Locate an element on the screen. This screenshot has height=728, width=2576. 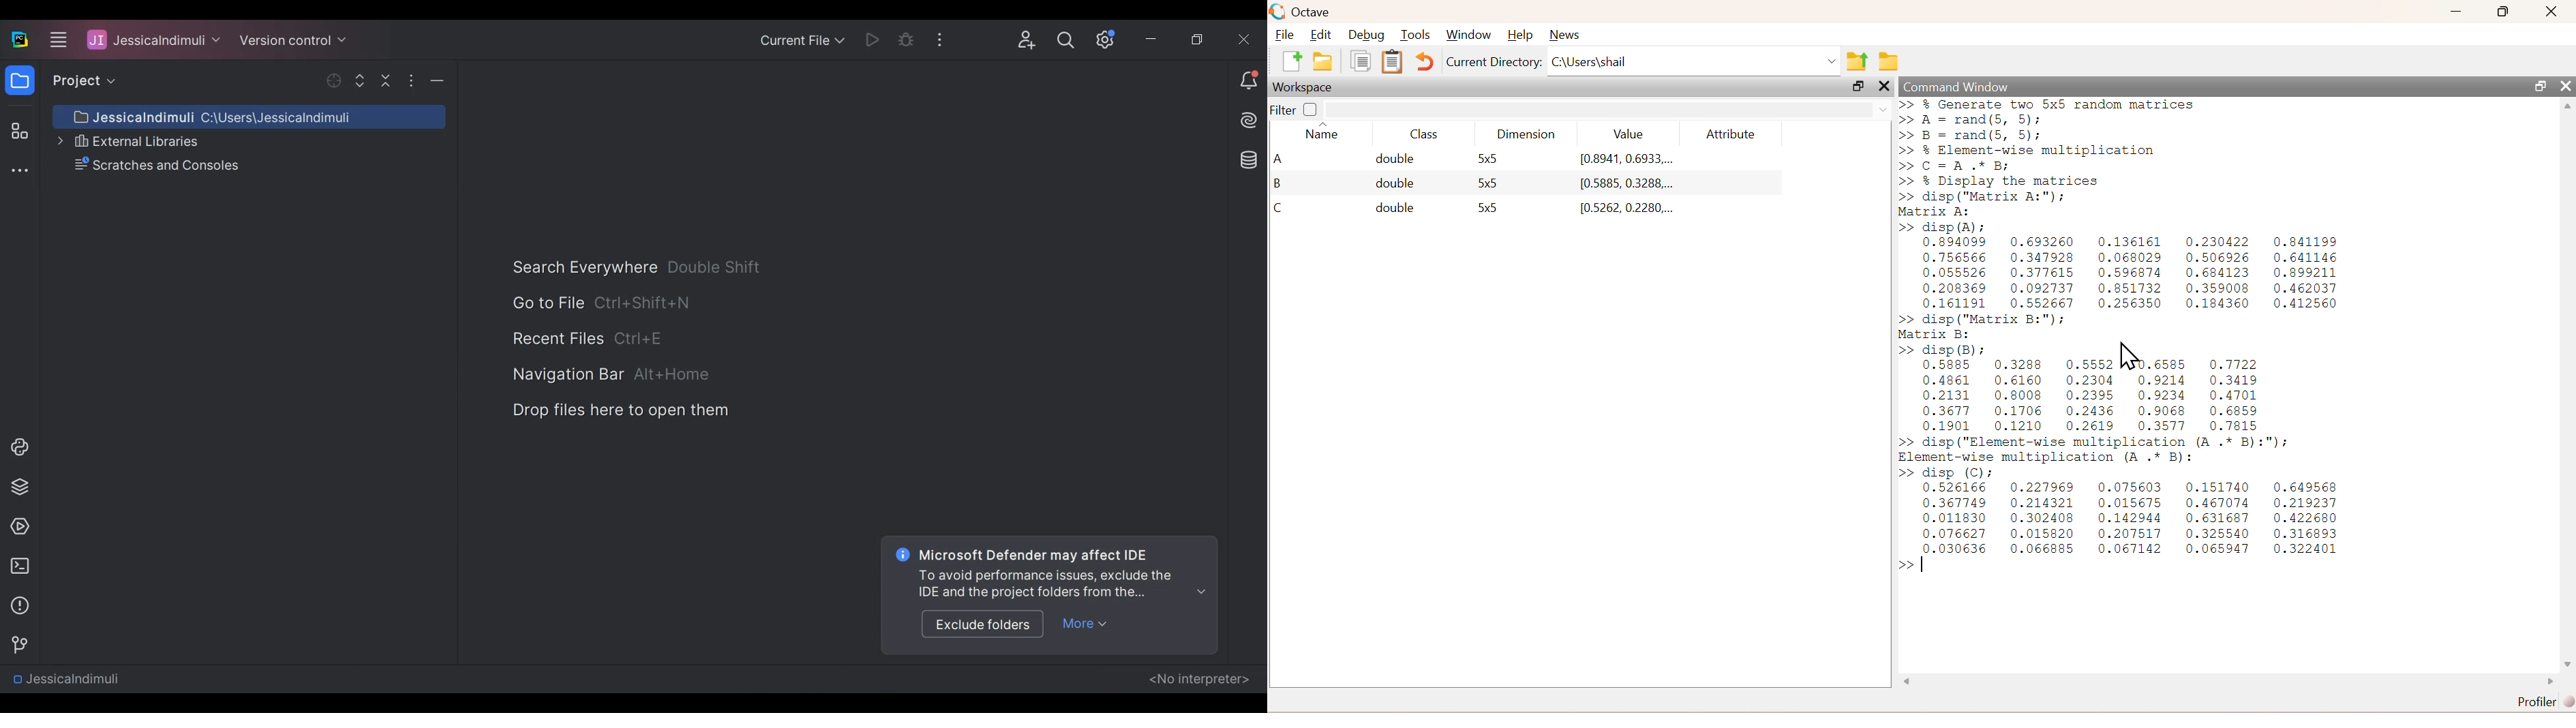
Close is located at coordinates (2553, 13).